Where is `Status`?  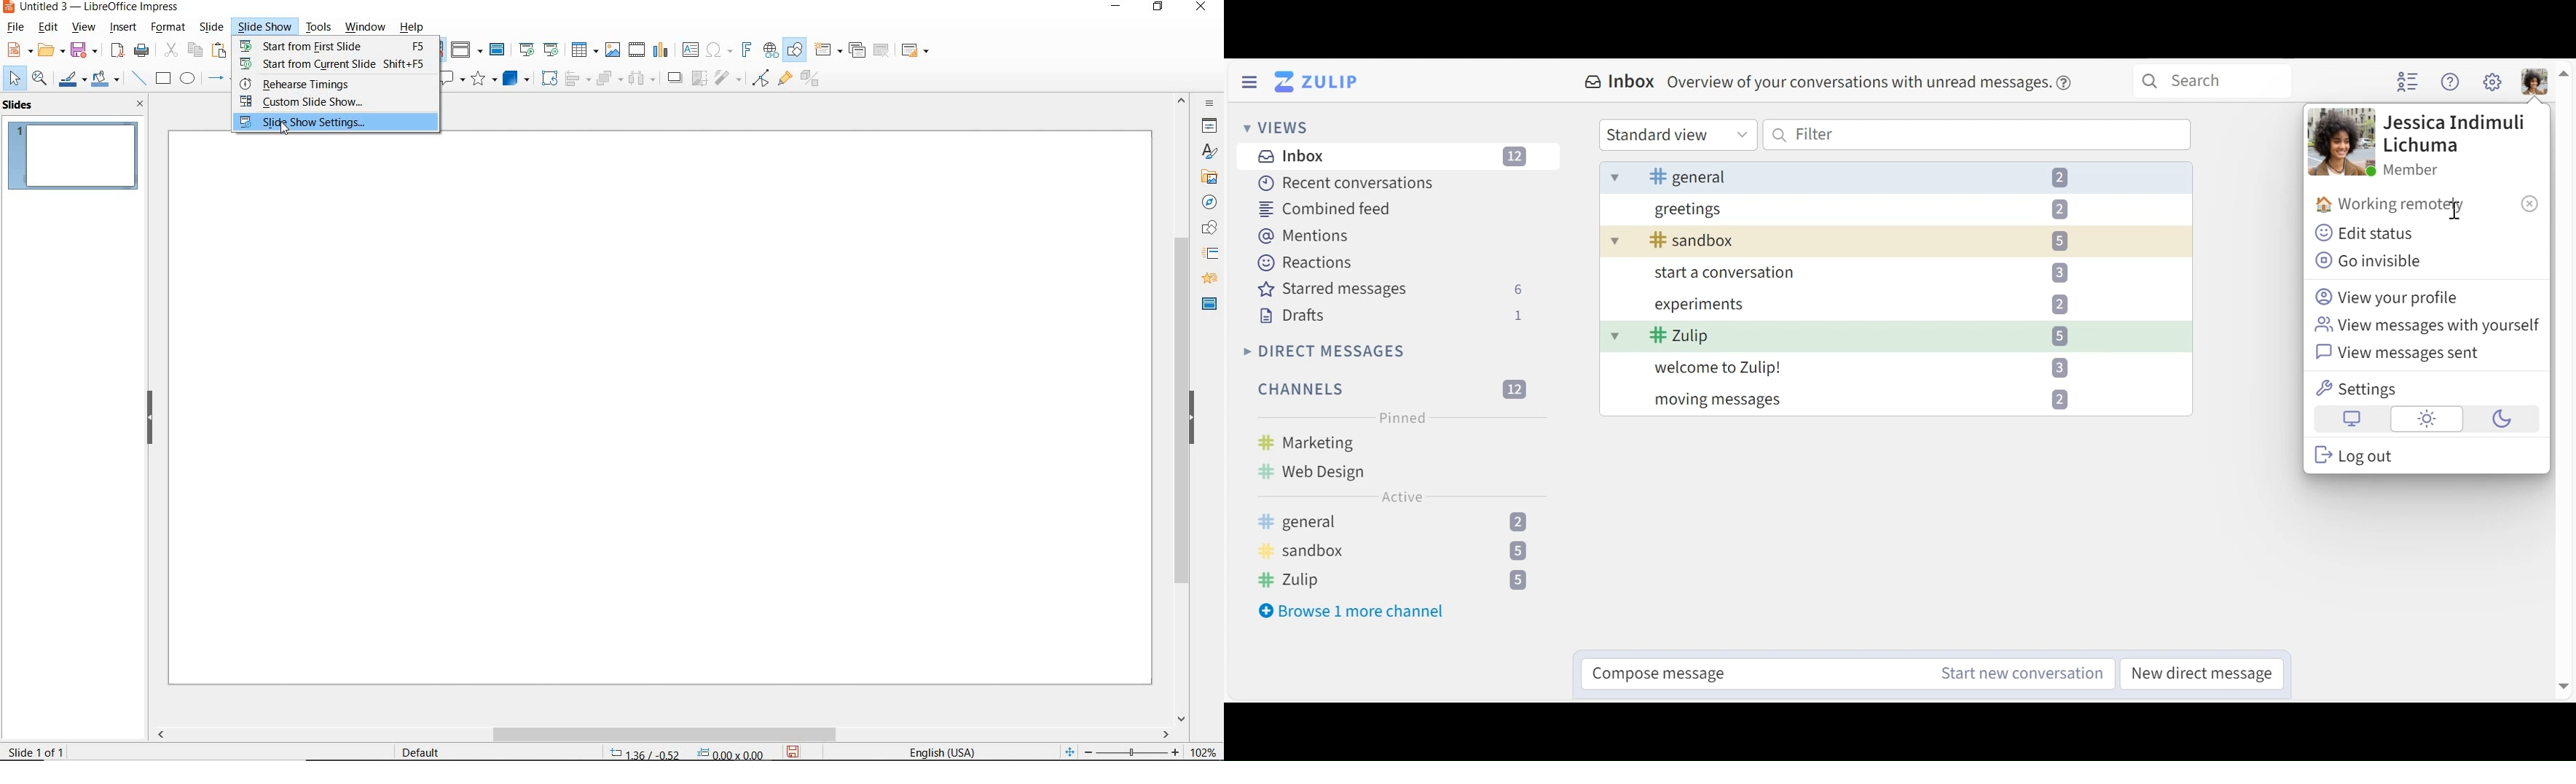
Status is located at coordinates (2392, 206).